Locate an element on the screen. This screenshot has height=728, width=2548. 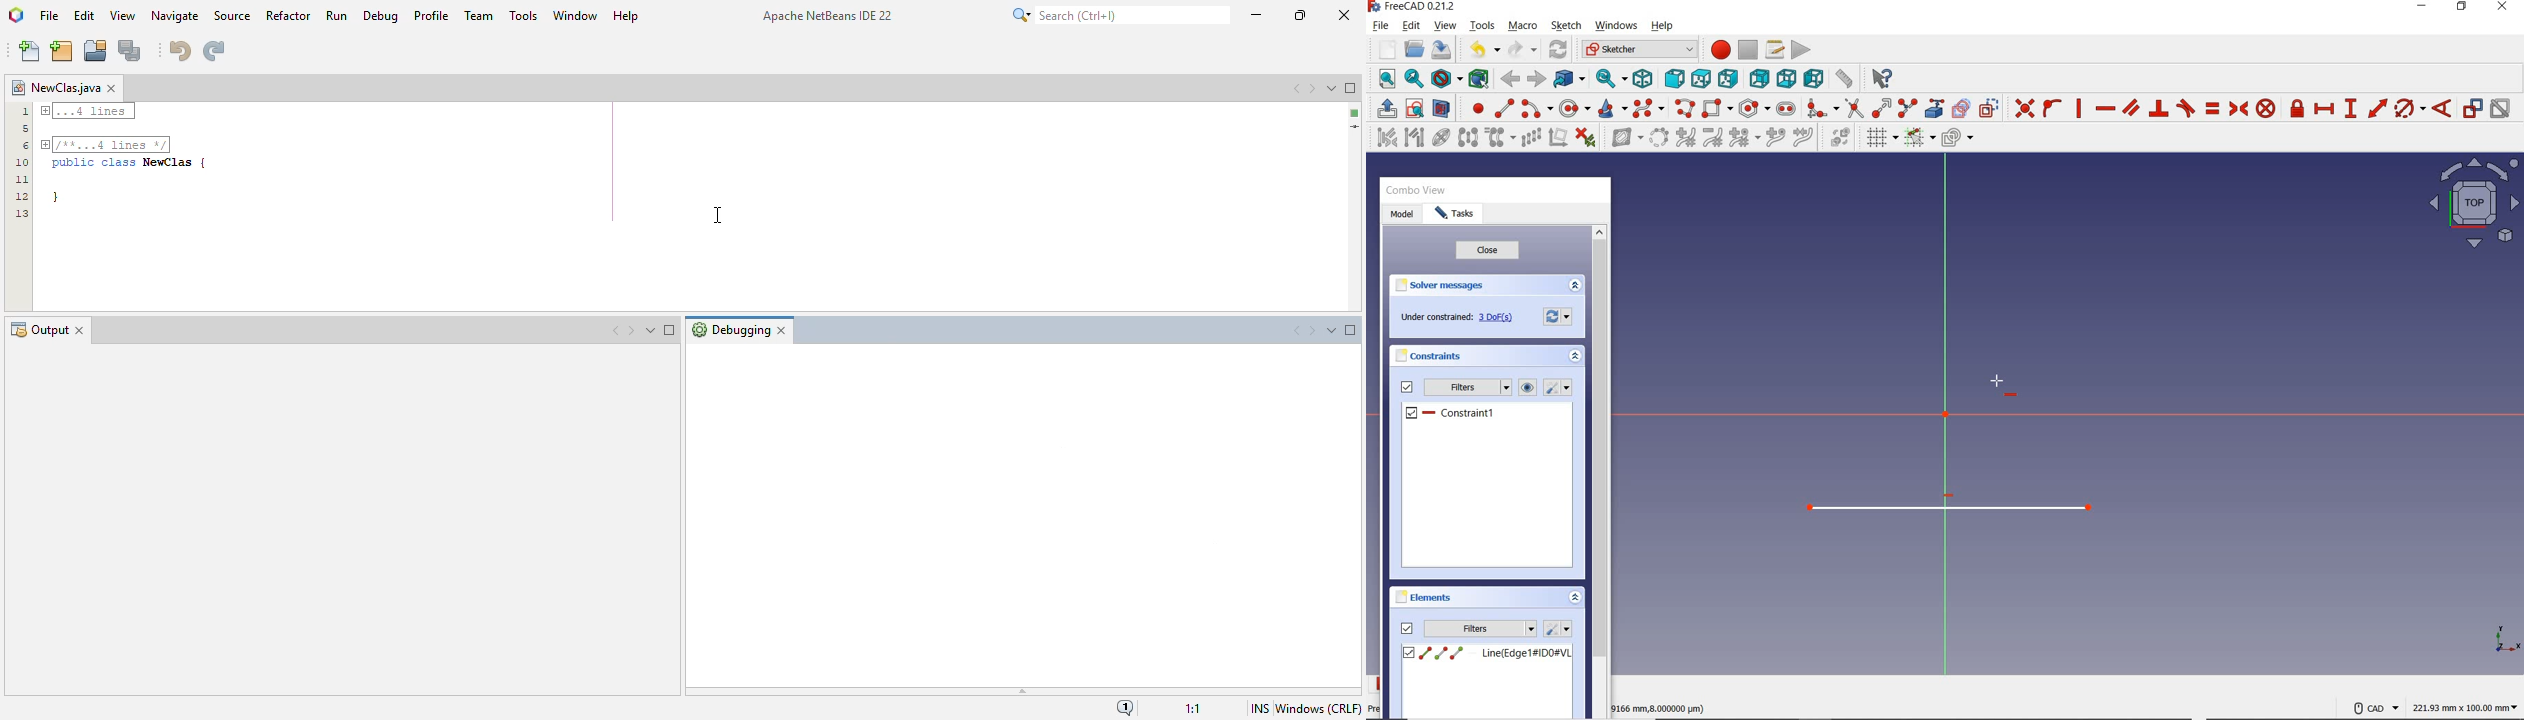
CREATE REGULAR POLYGON is located at coordinates (1754, 108).